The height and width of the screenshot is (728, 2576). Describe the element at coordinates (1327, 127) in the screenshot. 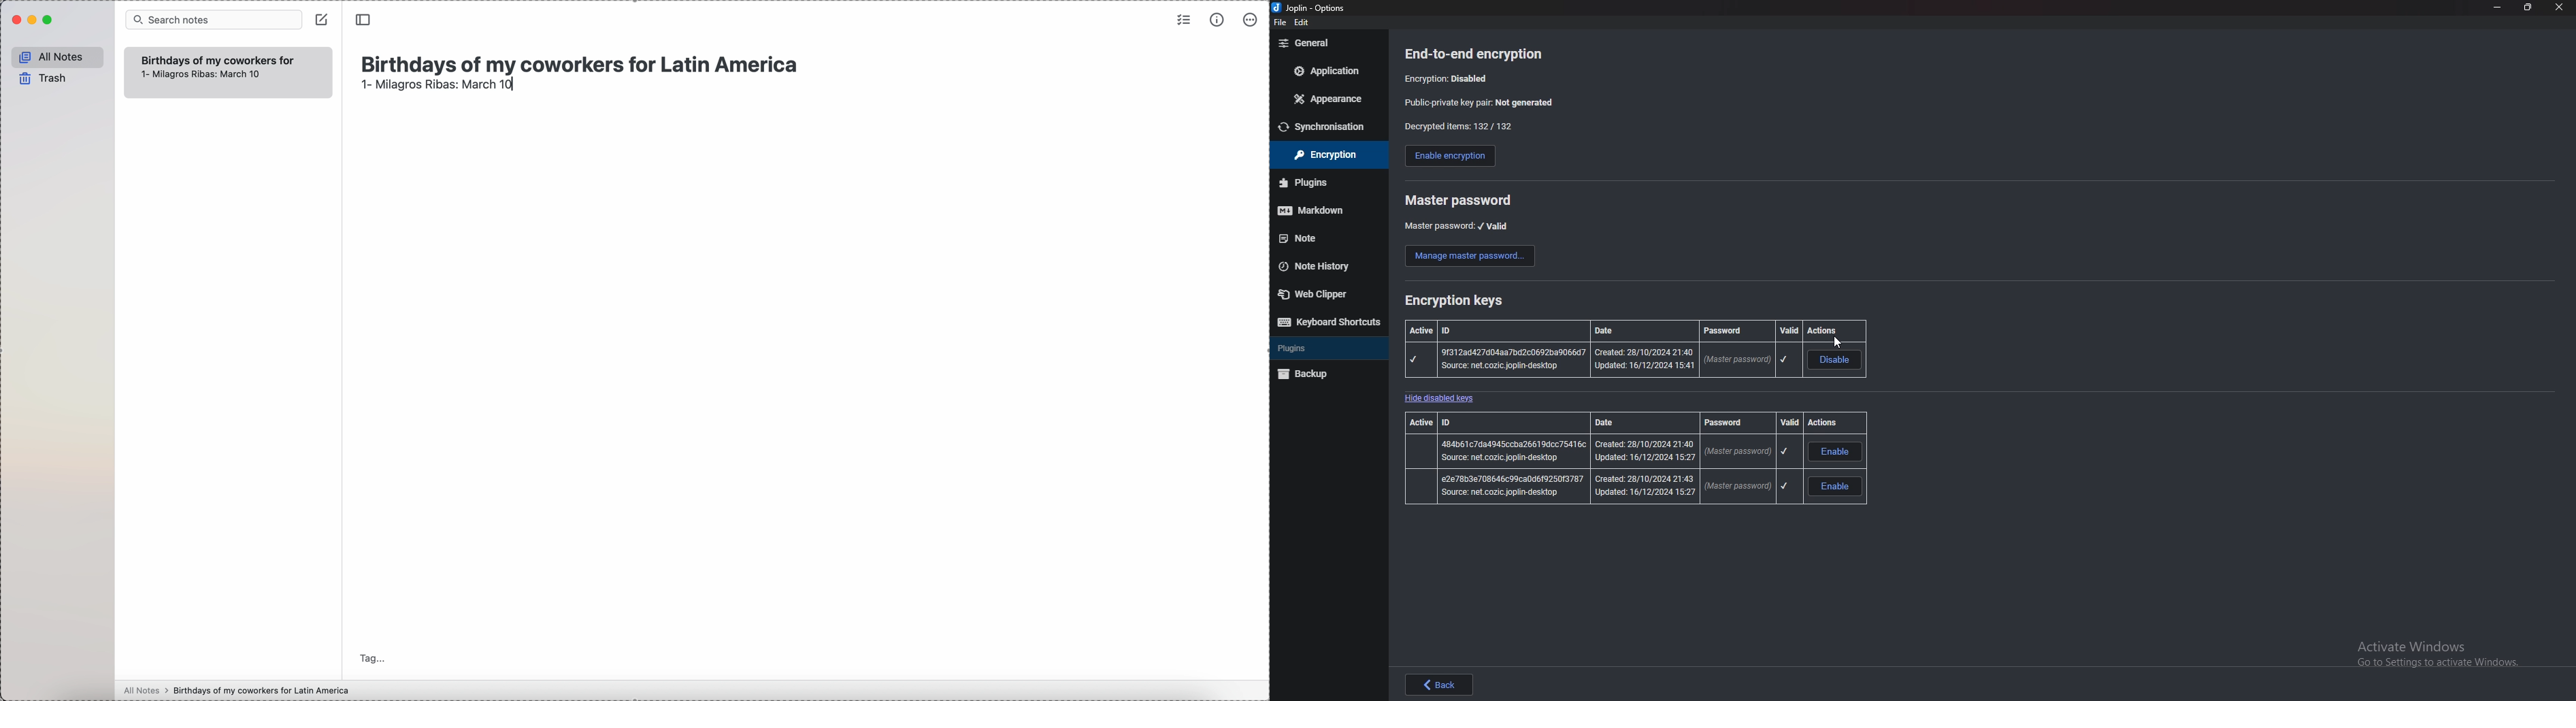

I see `sync` at that location.